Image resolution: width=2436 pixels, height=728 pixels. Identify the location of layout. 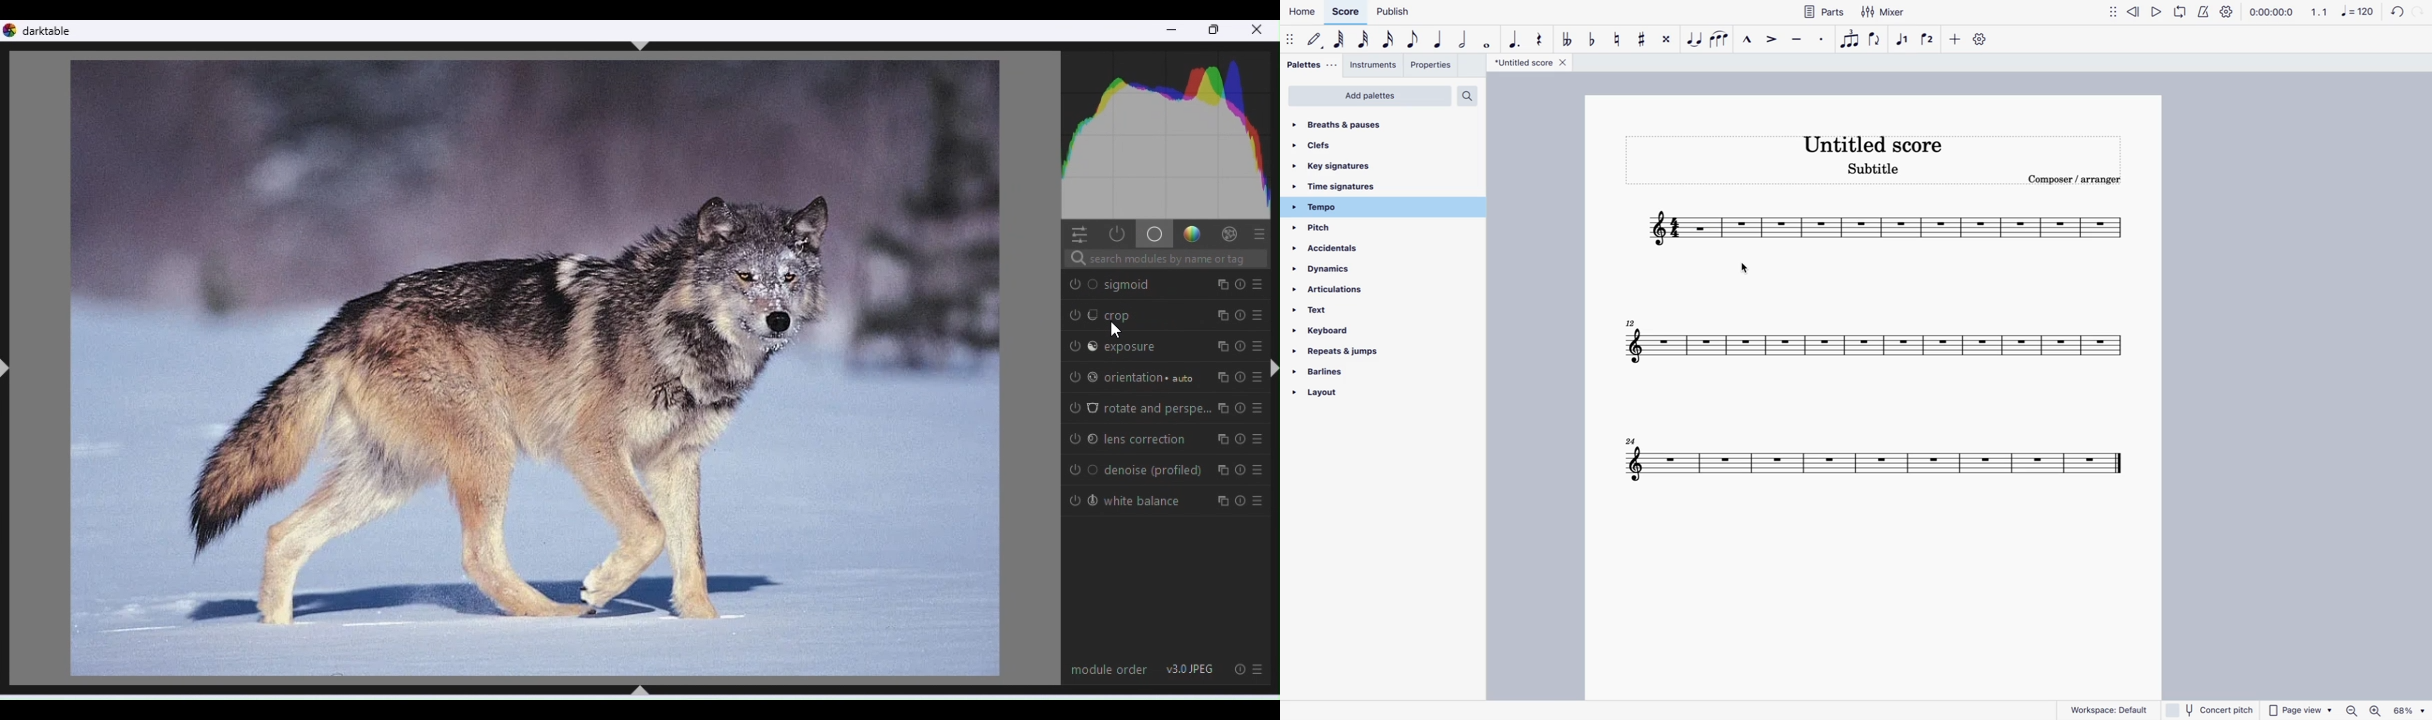
(1332, 398).